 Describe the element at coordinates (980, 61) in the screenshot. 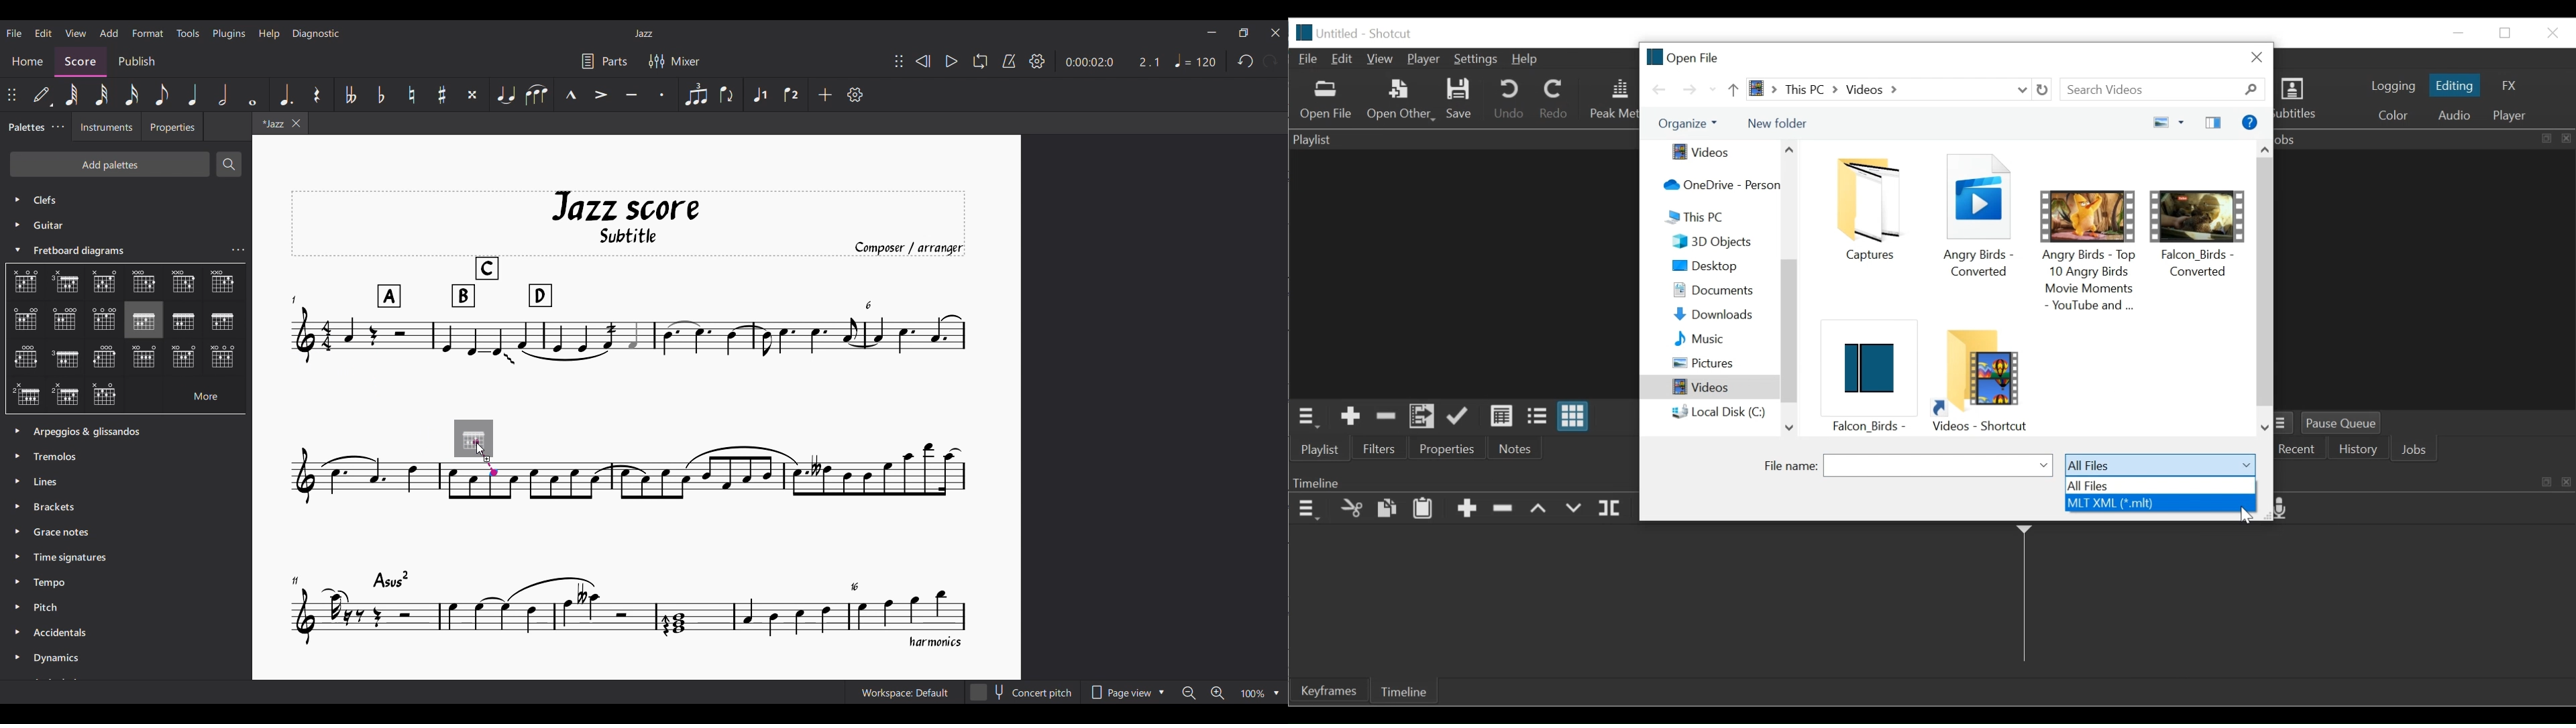

I see `Loop playback` at that location.